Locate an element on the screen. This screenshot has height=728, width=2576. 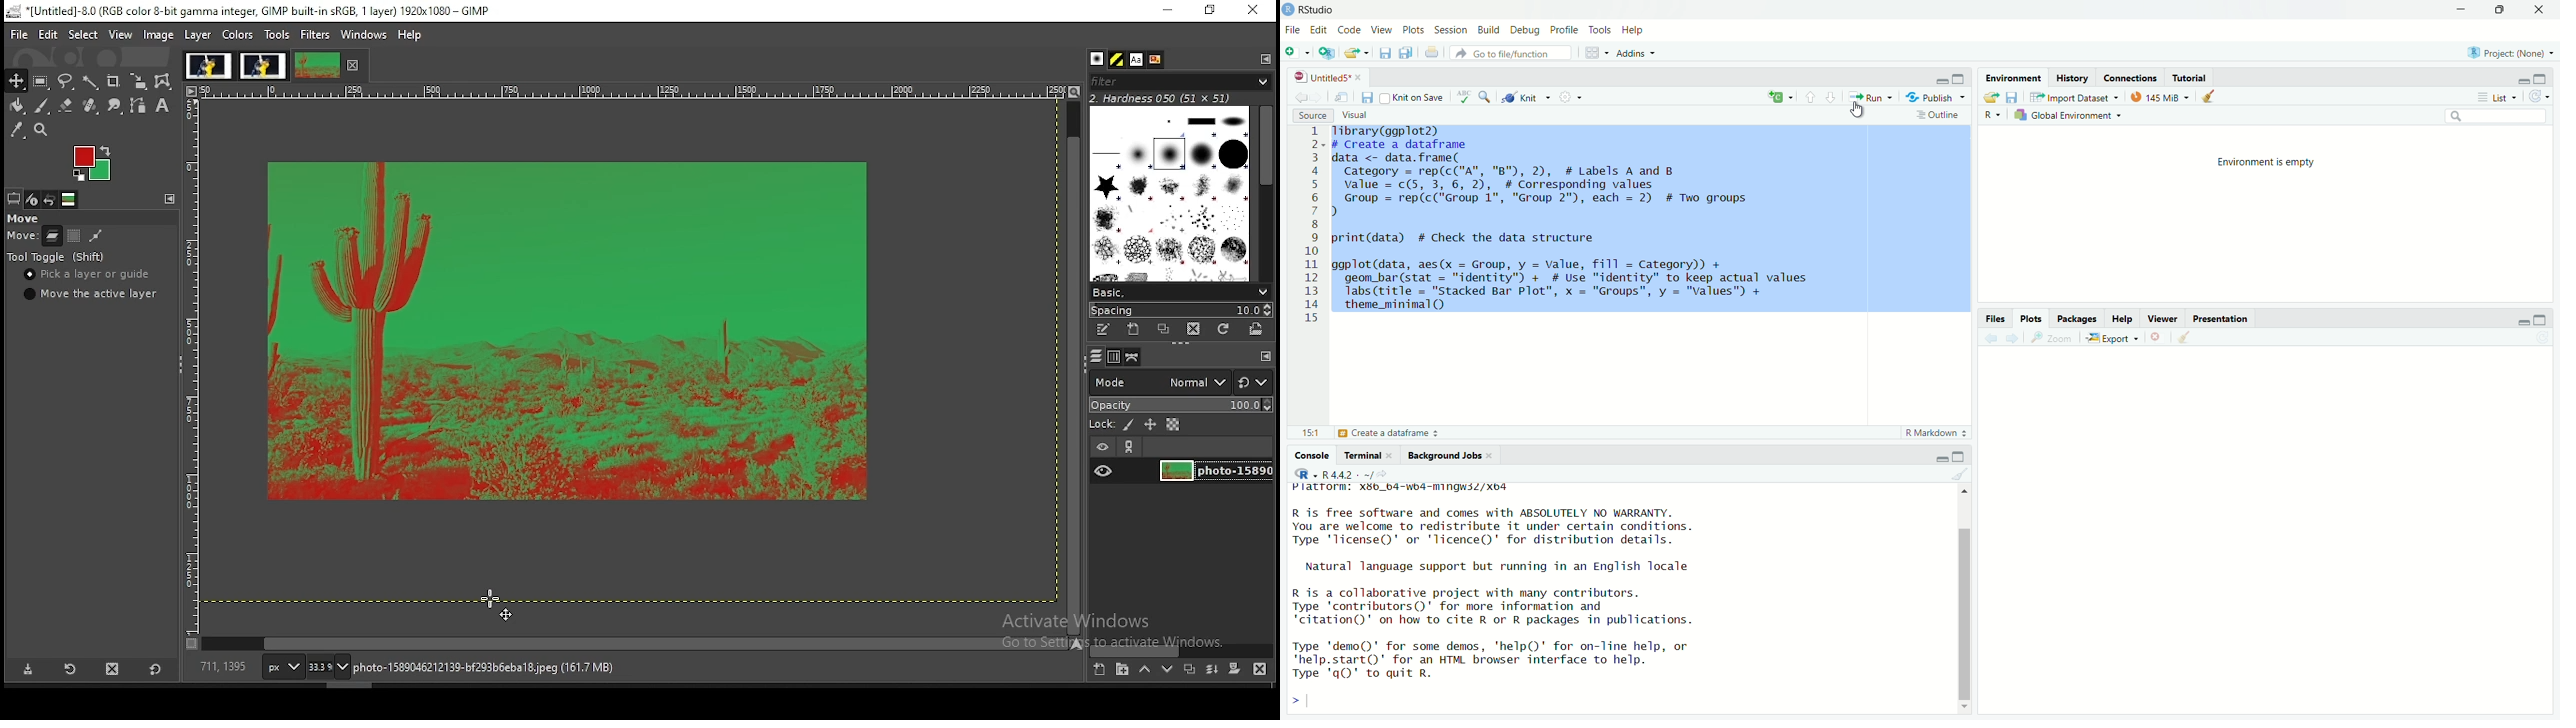
Help is located at coordinates (1632, 30).